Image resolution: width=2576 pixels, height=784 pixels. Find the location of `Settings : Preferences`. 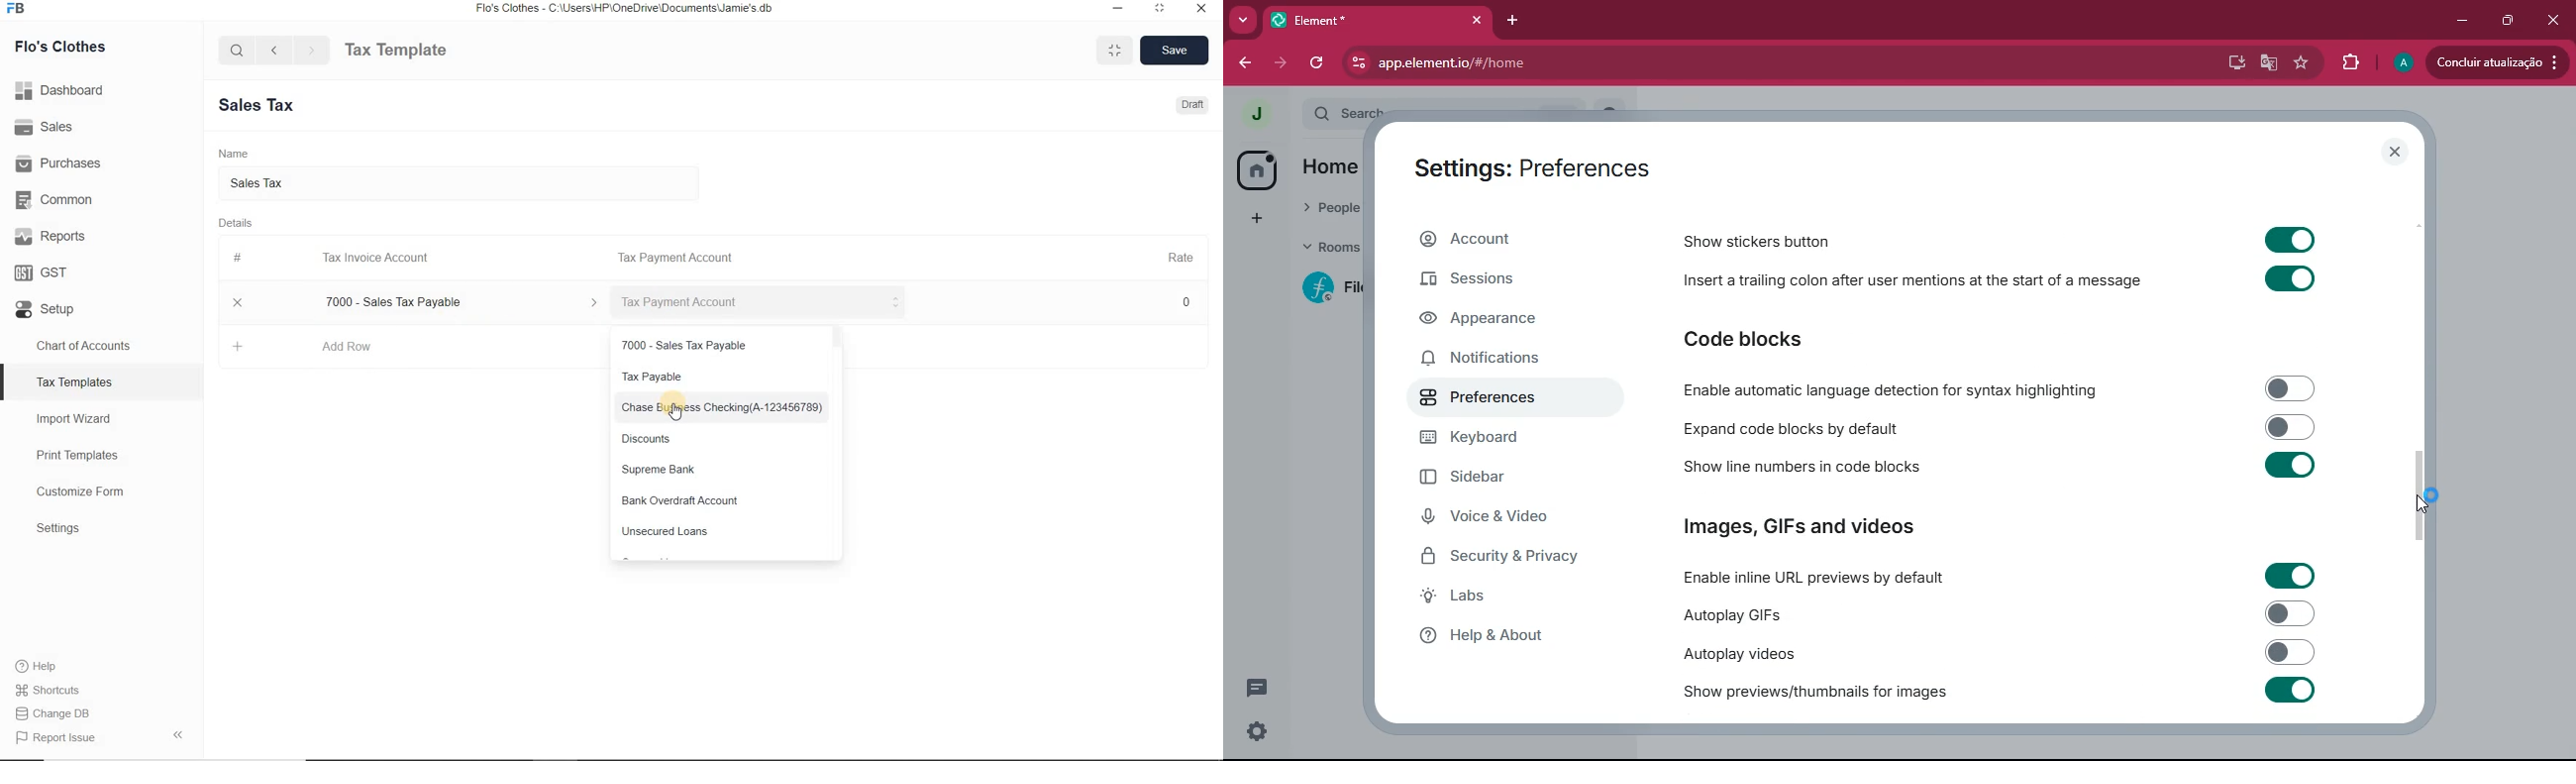

Settings : Preferences is located at coordinates (1527, 165).